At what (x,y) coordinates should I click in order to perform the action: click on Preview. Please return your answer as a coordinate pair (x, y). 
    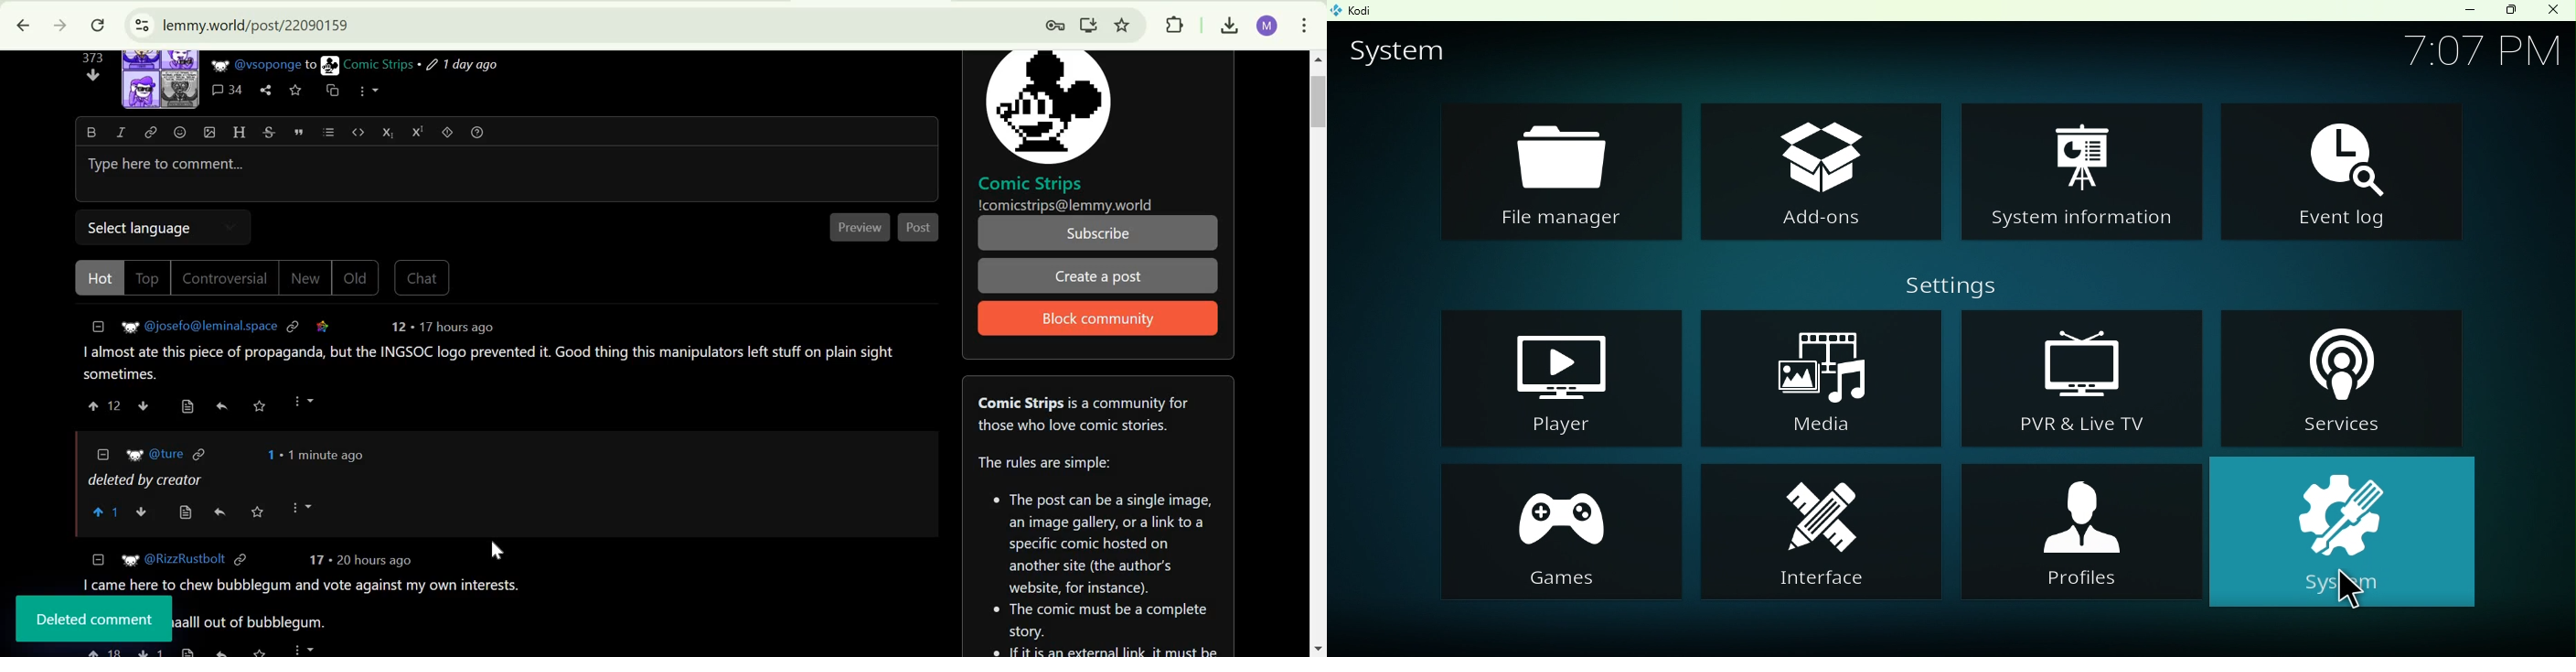
    Looking at the image, I should click on (862, 228).